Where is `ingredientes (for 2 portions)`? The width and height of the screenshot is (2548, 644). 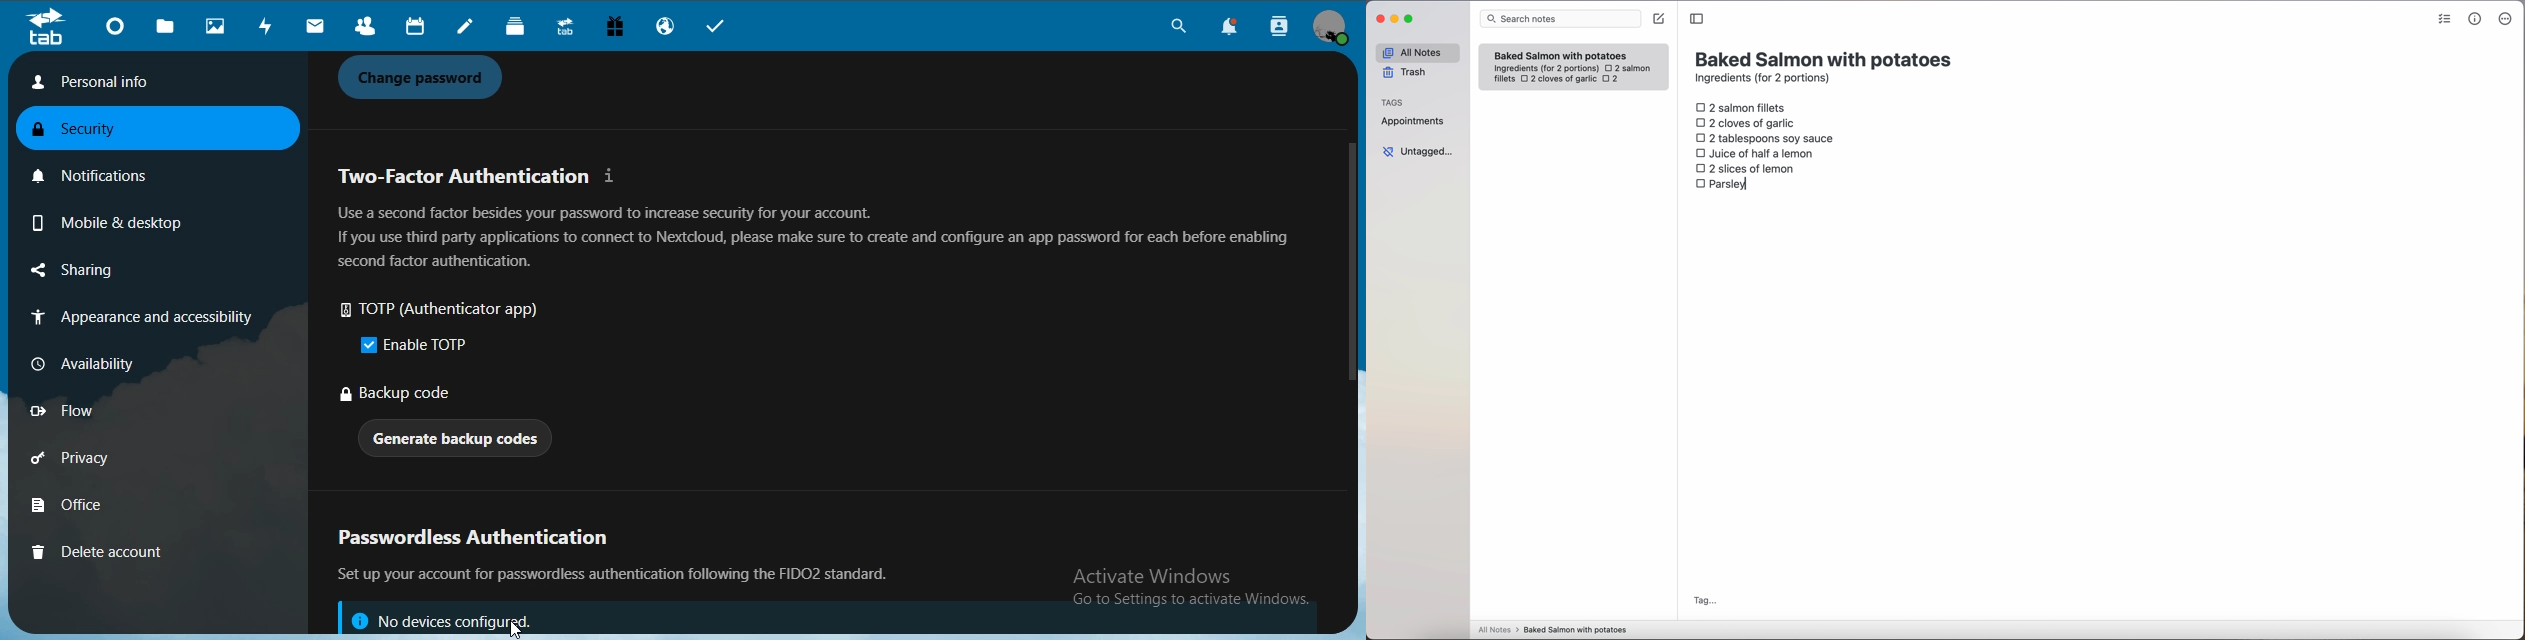 ingredientes (for 2 portions) is located at coordinates (1545, 69).